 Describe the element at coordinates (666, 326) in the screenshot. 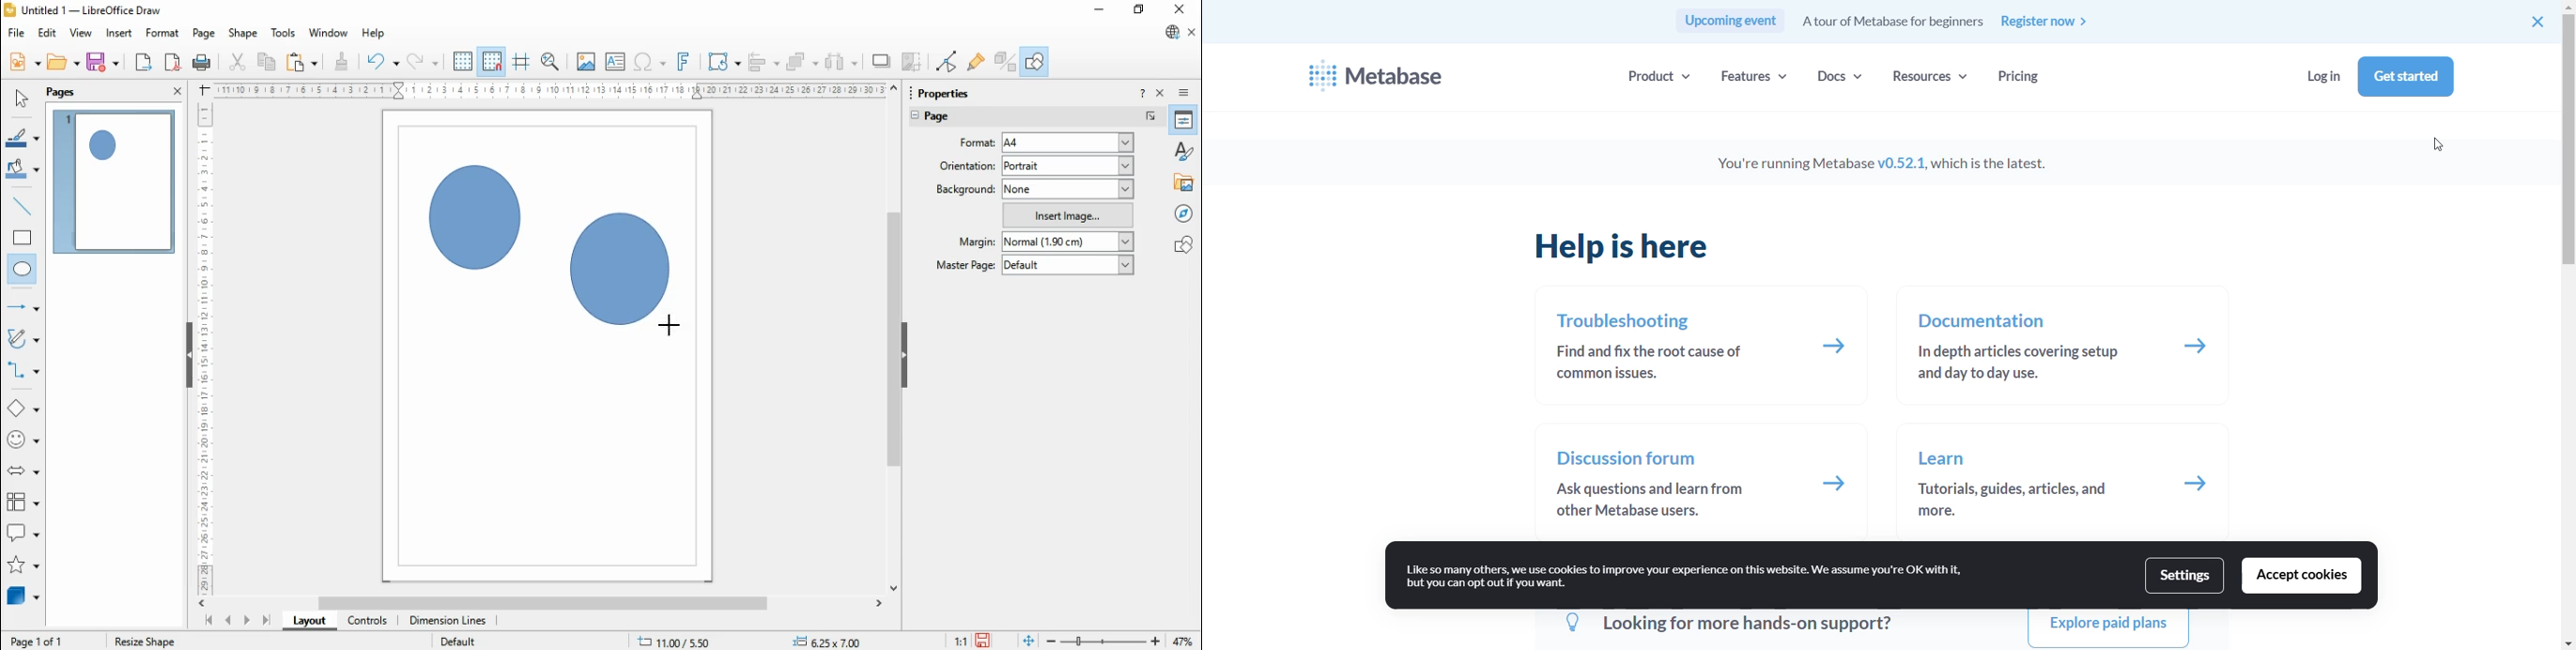

I see `Cursor` at that location.